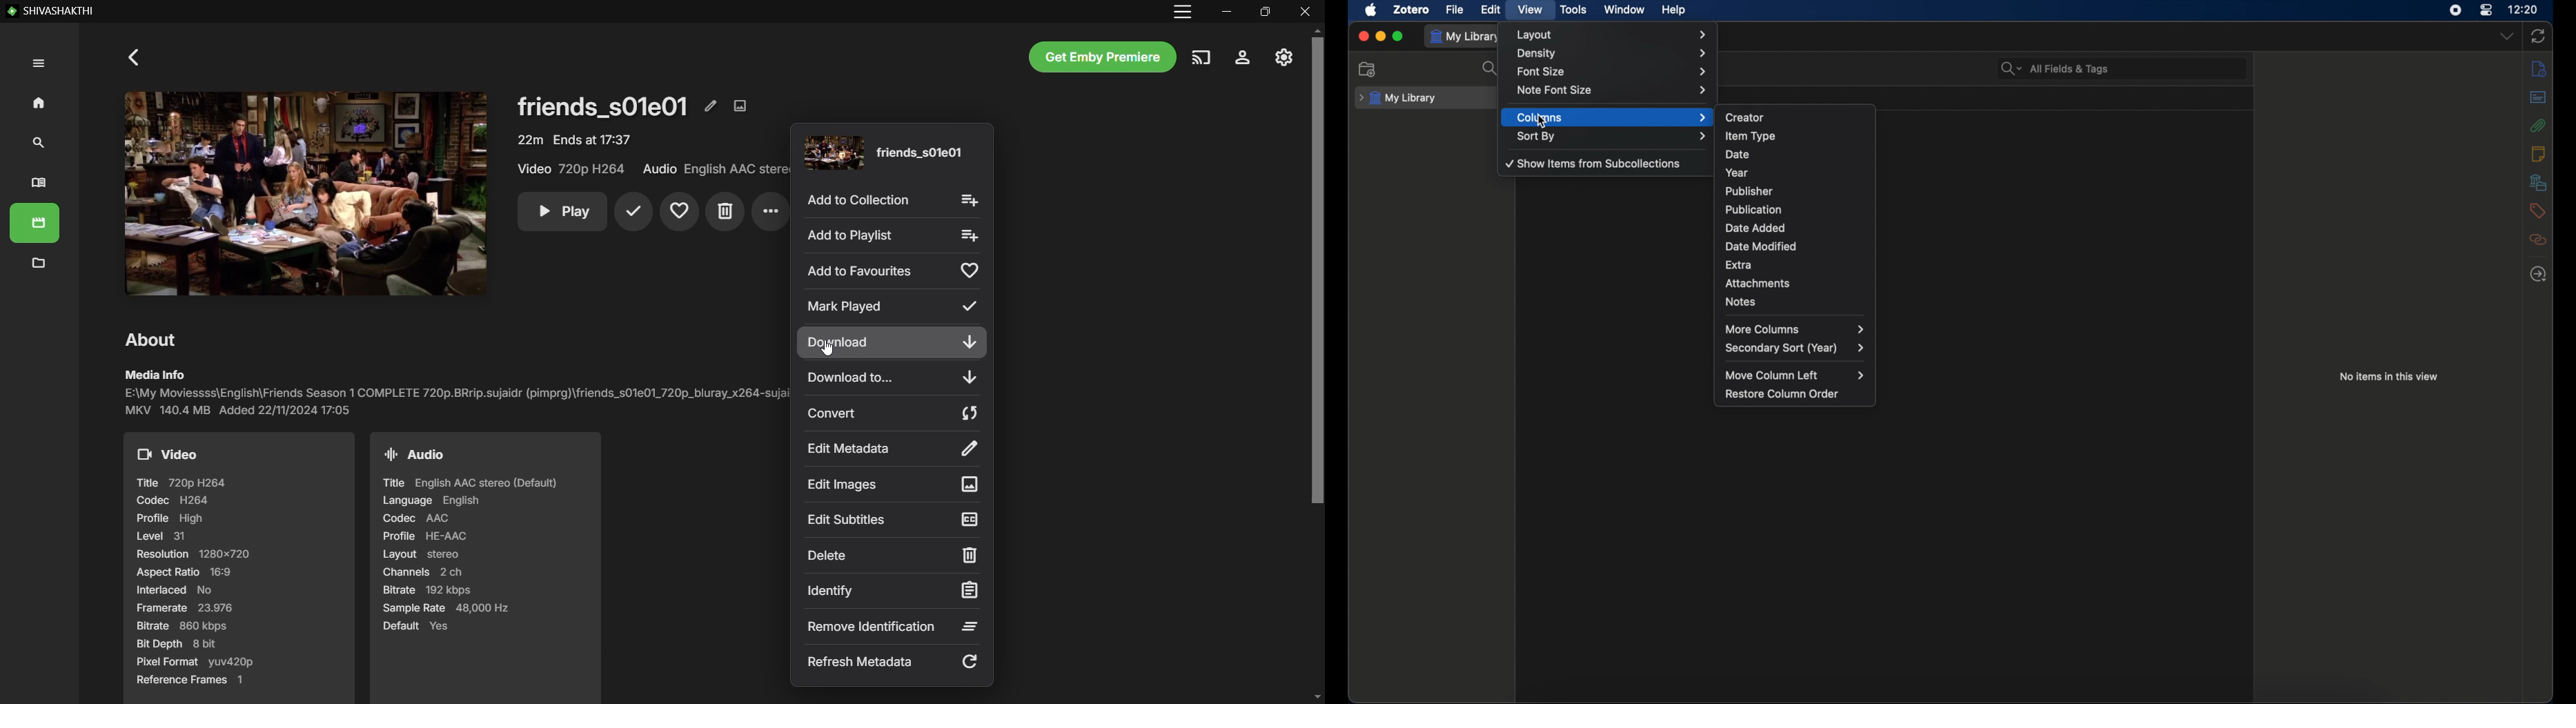 Image resolution: width=2576 pixels, height=728 pixels. I want to click on Edit Images, so click(893, 485).